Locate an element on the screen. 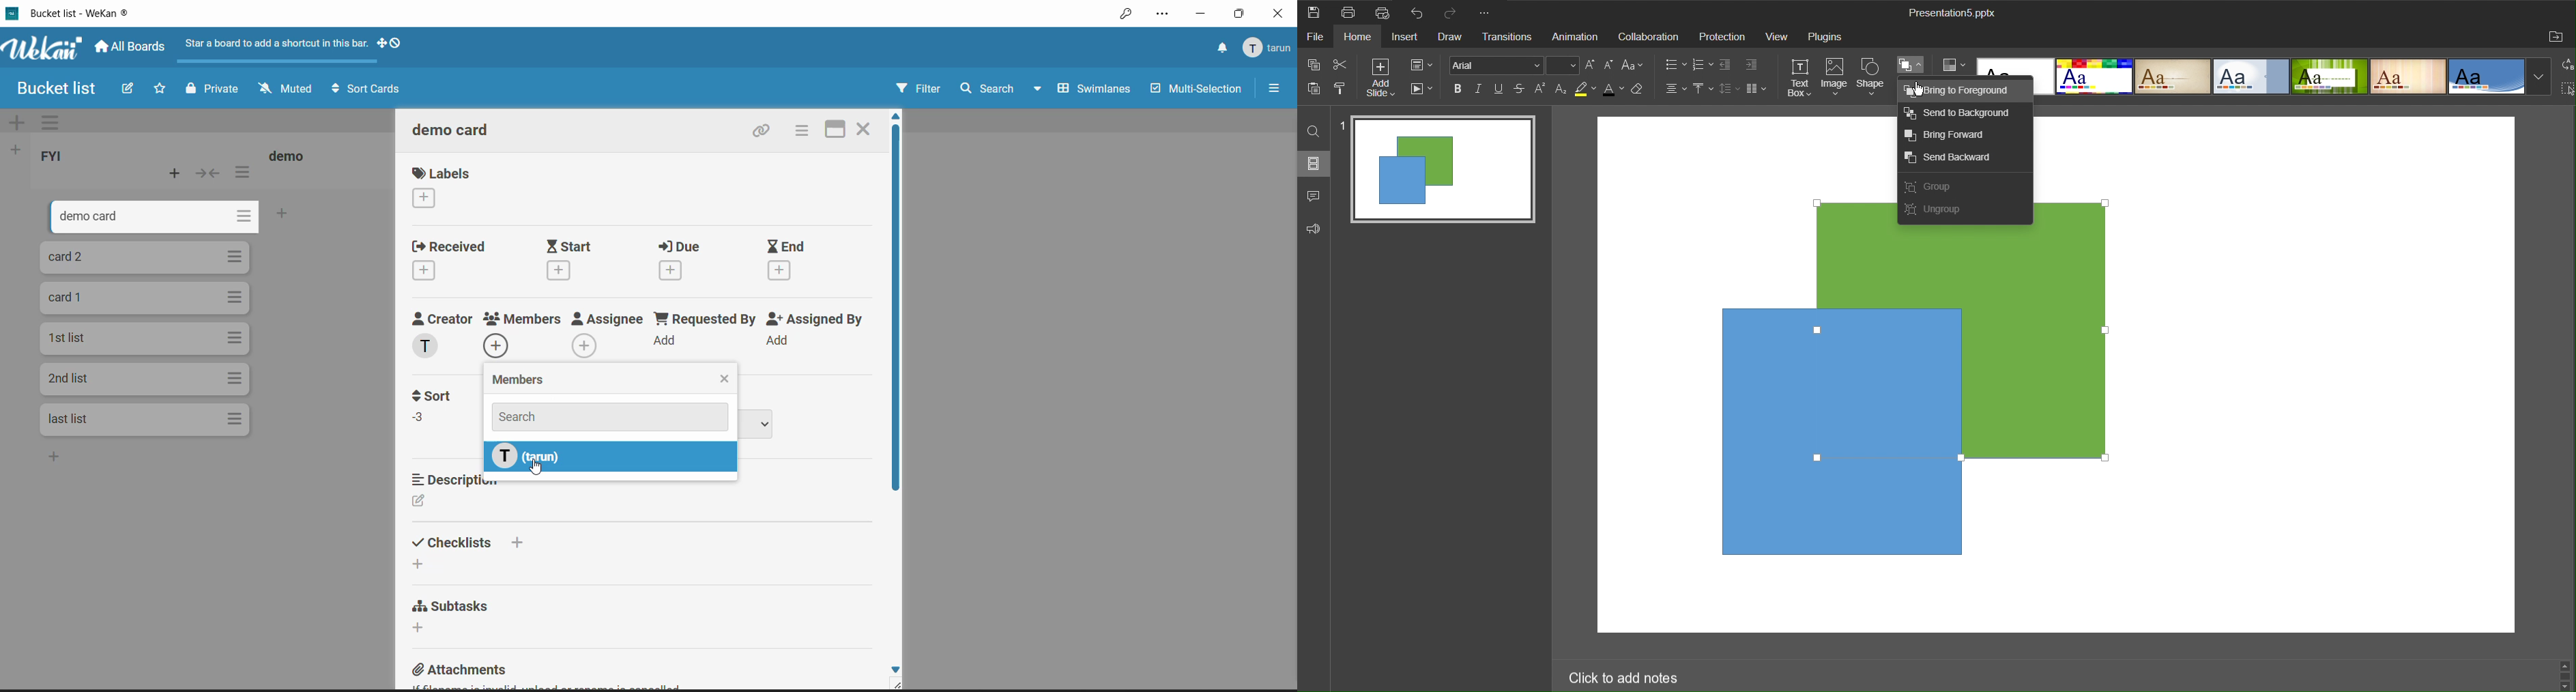 This screenshot has height=700, width=2576. shape is located at coordinates (2069, 214).